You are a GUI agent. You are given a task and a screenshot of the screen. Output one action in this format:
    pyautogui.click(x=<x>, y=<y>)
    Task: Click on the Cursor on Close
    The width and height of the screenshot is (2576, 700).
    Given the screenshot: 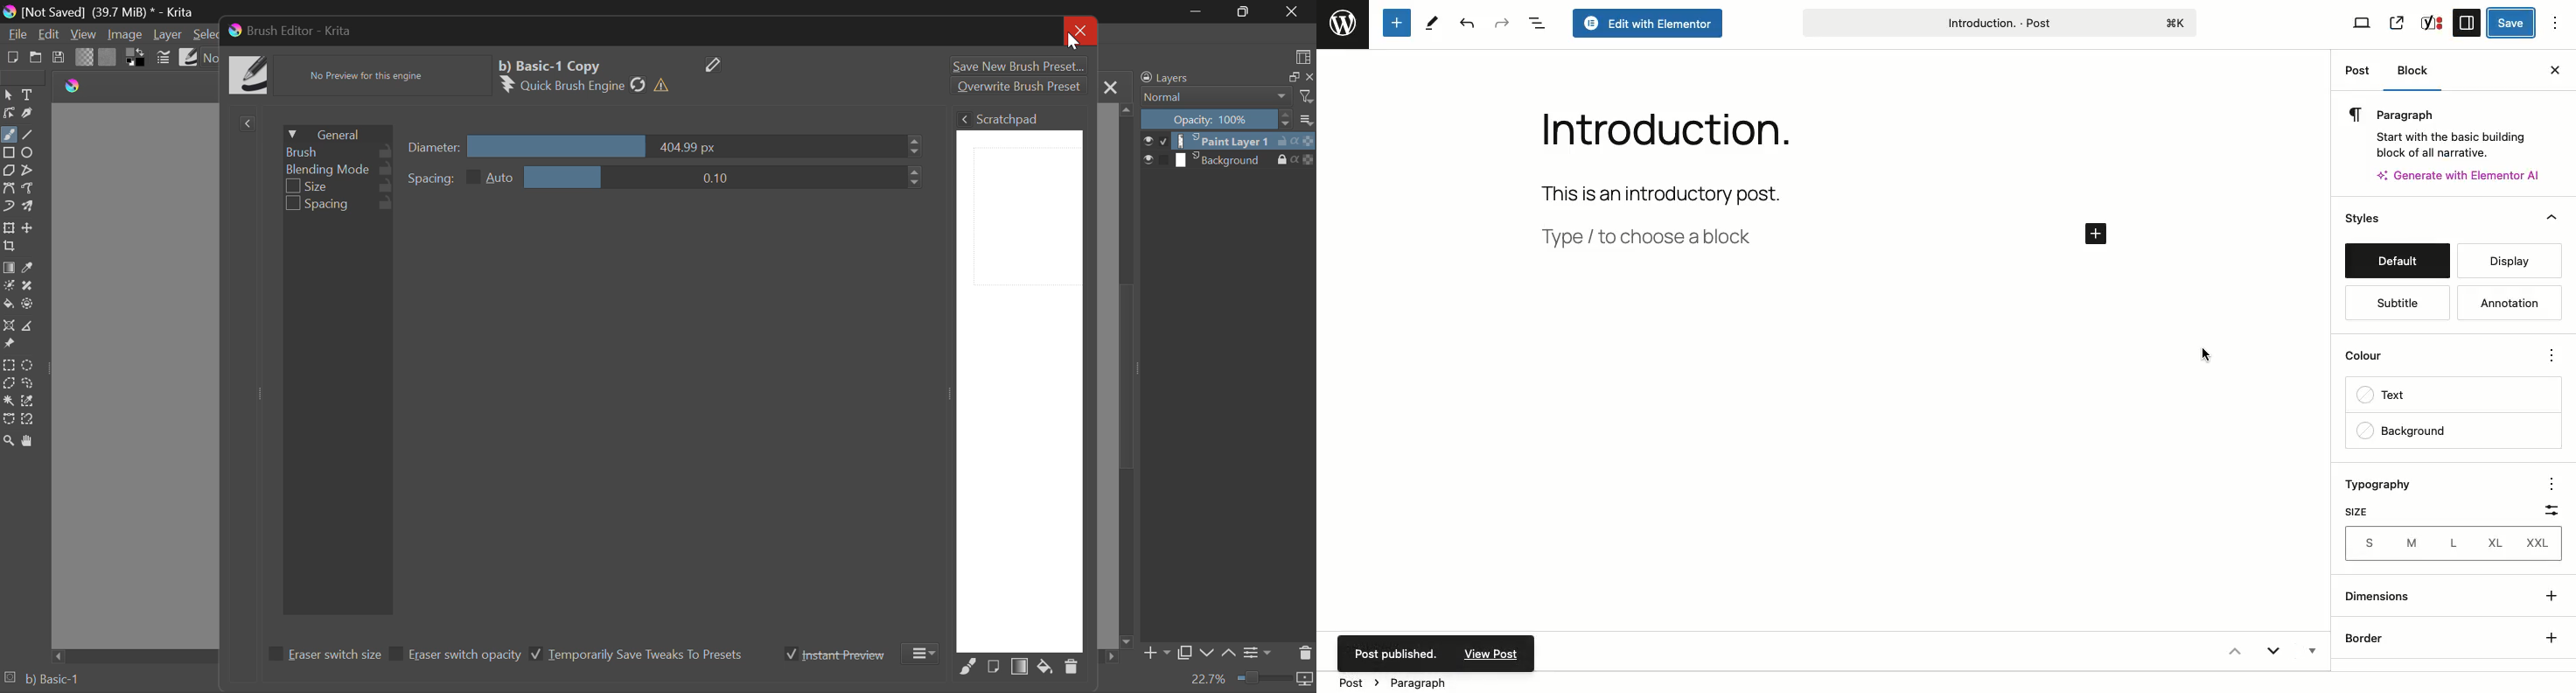 What is the action you would take?
    pyautogui.click(x=1071, y=40)
    